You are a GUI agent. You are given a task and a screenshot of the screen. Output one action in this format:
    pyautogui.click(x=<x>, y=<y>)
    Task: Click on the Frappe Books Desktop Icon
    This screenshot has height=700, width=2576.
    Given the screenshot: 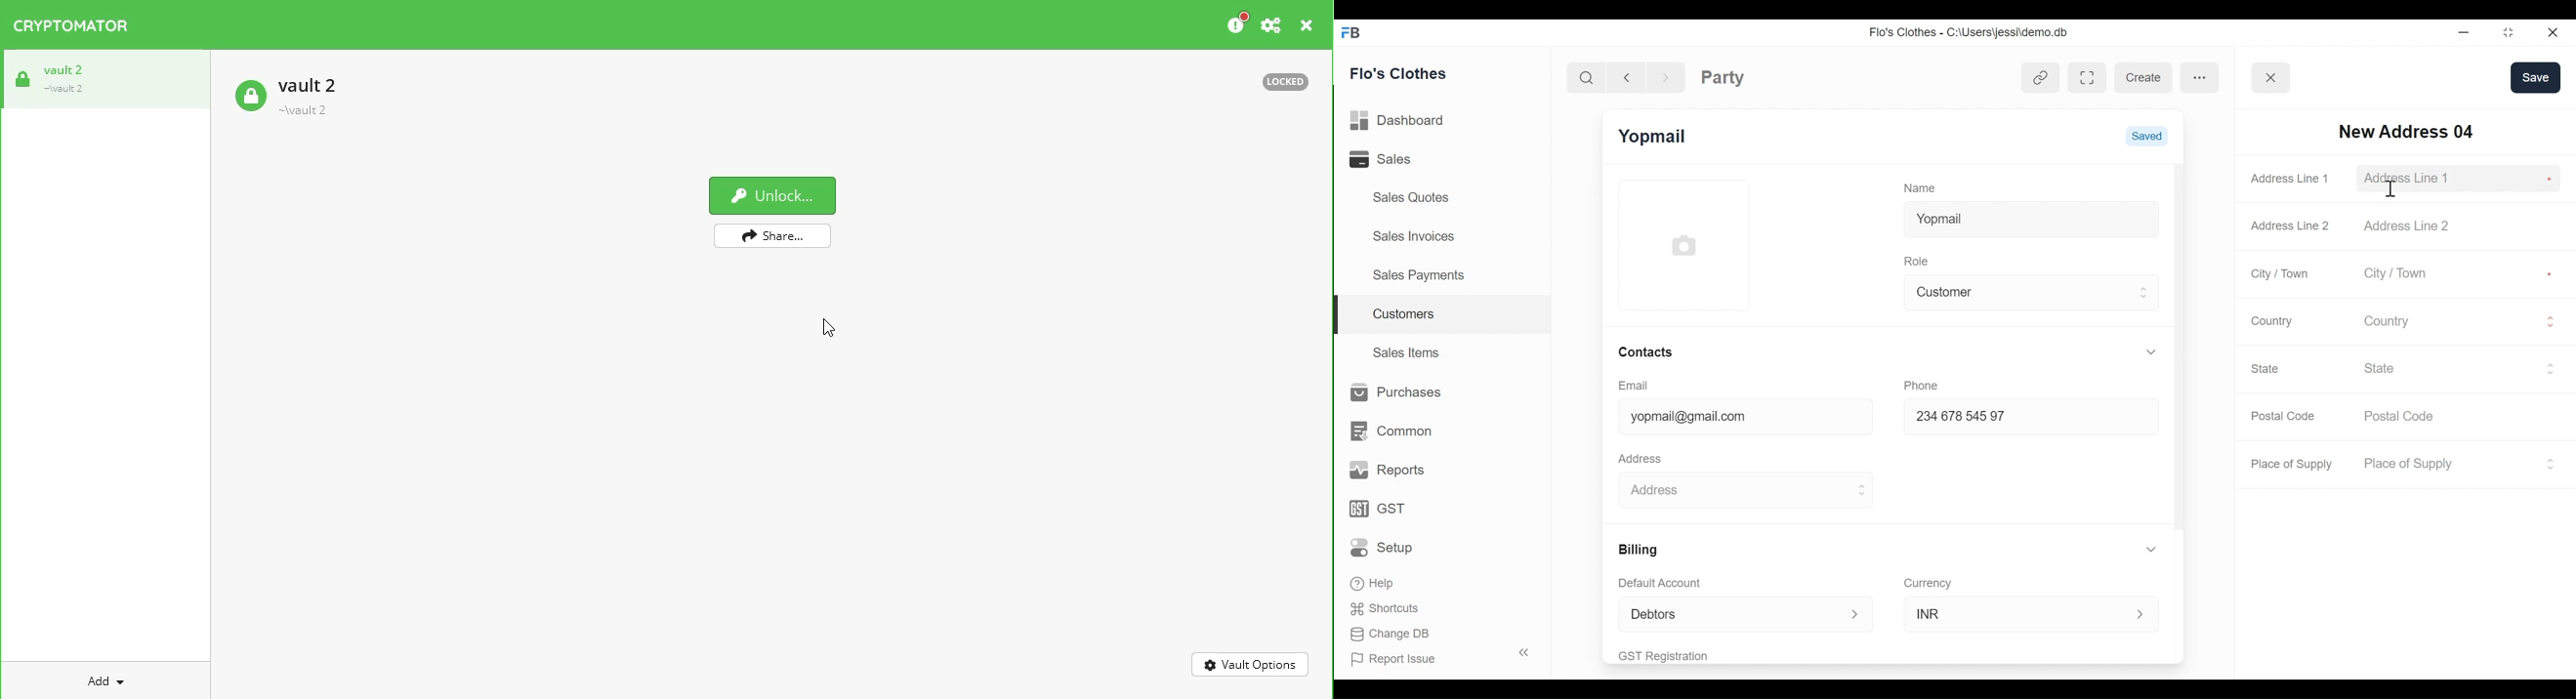 What is the action you would take?
    pyautogui.click(x=1349, y=34)
    